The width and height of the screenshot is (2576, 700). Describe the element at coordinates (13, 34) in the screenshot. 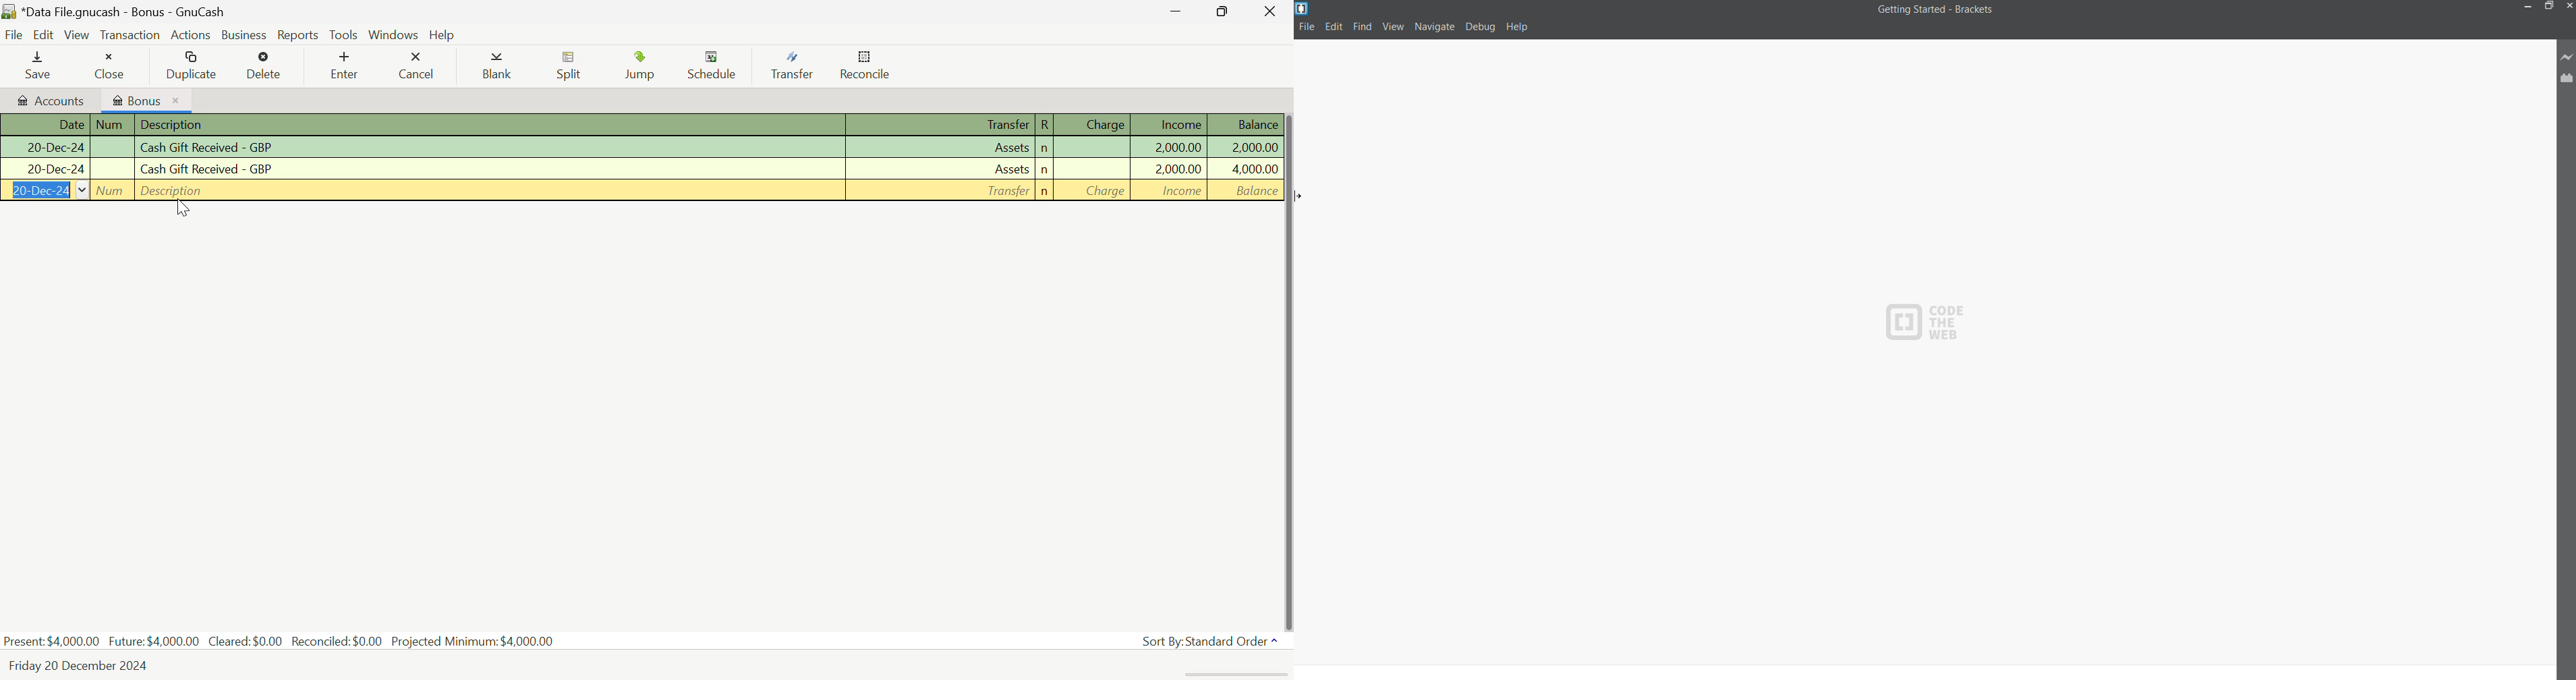

I see `File` at that location.